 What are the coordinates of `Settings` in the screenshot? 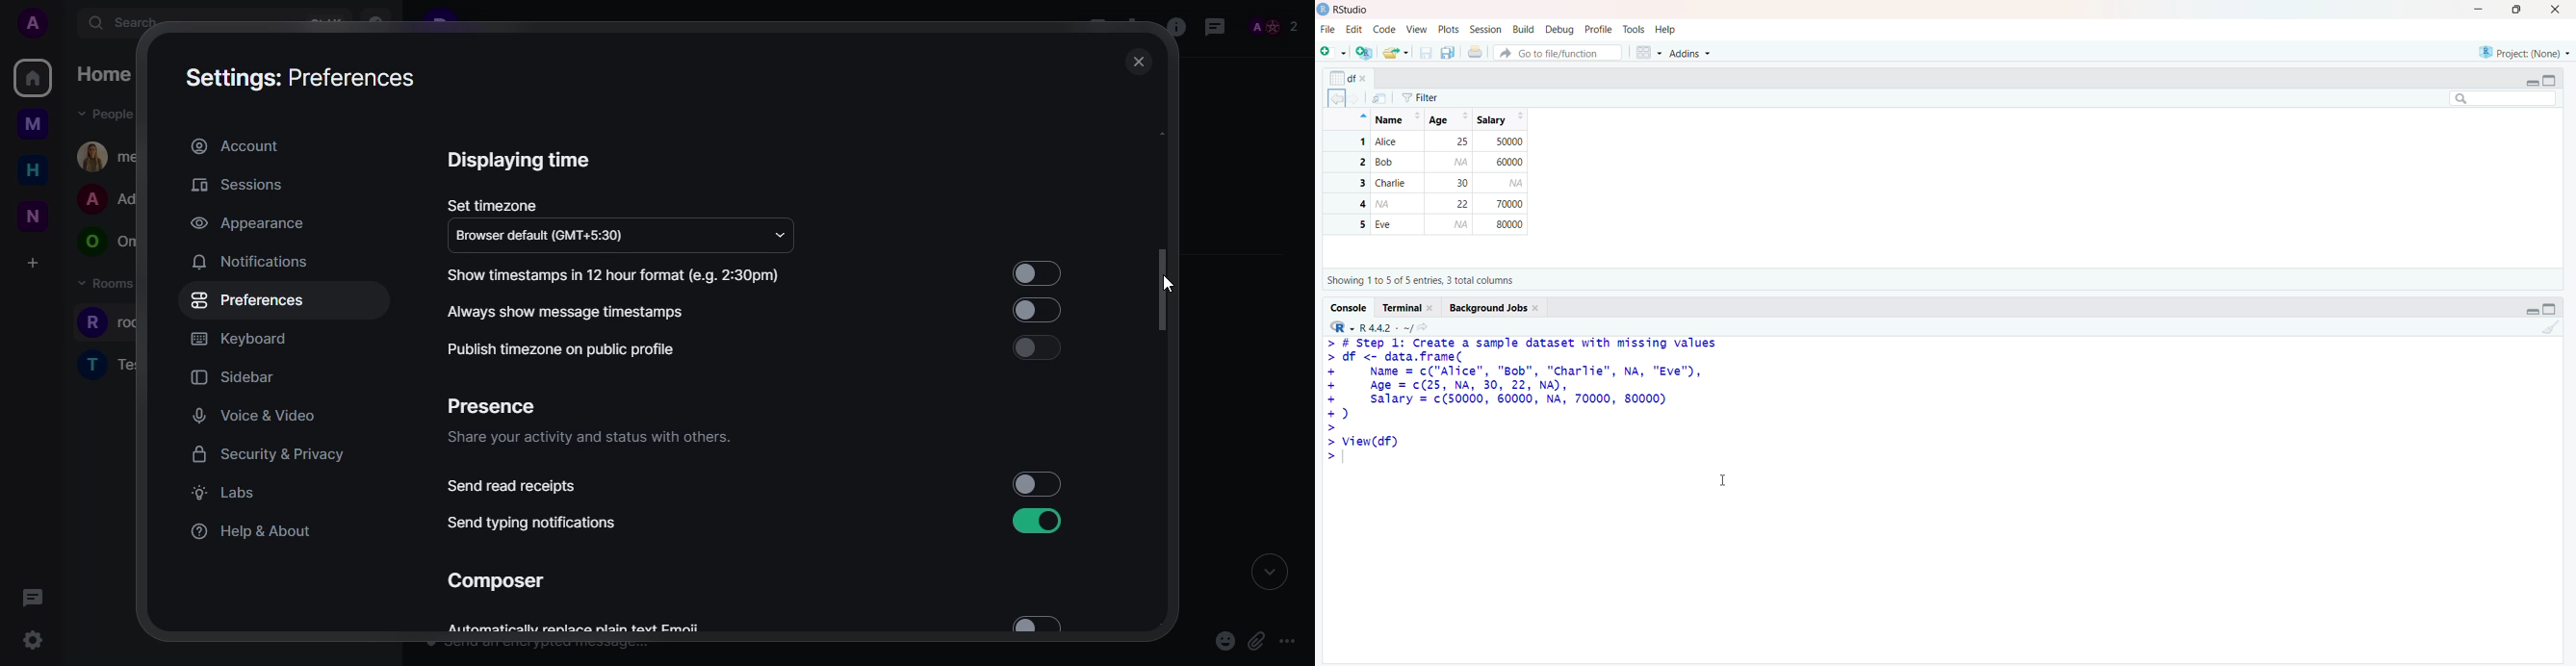 It's located at (37, 640).